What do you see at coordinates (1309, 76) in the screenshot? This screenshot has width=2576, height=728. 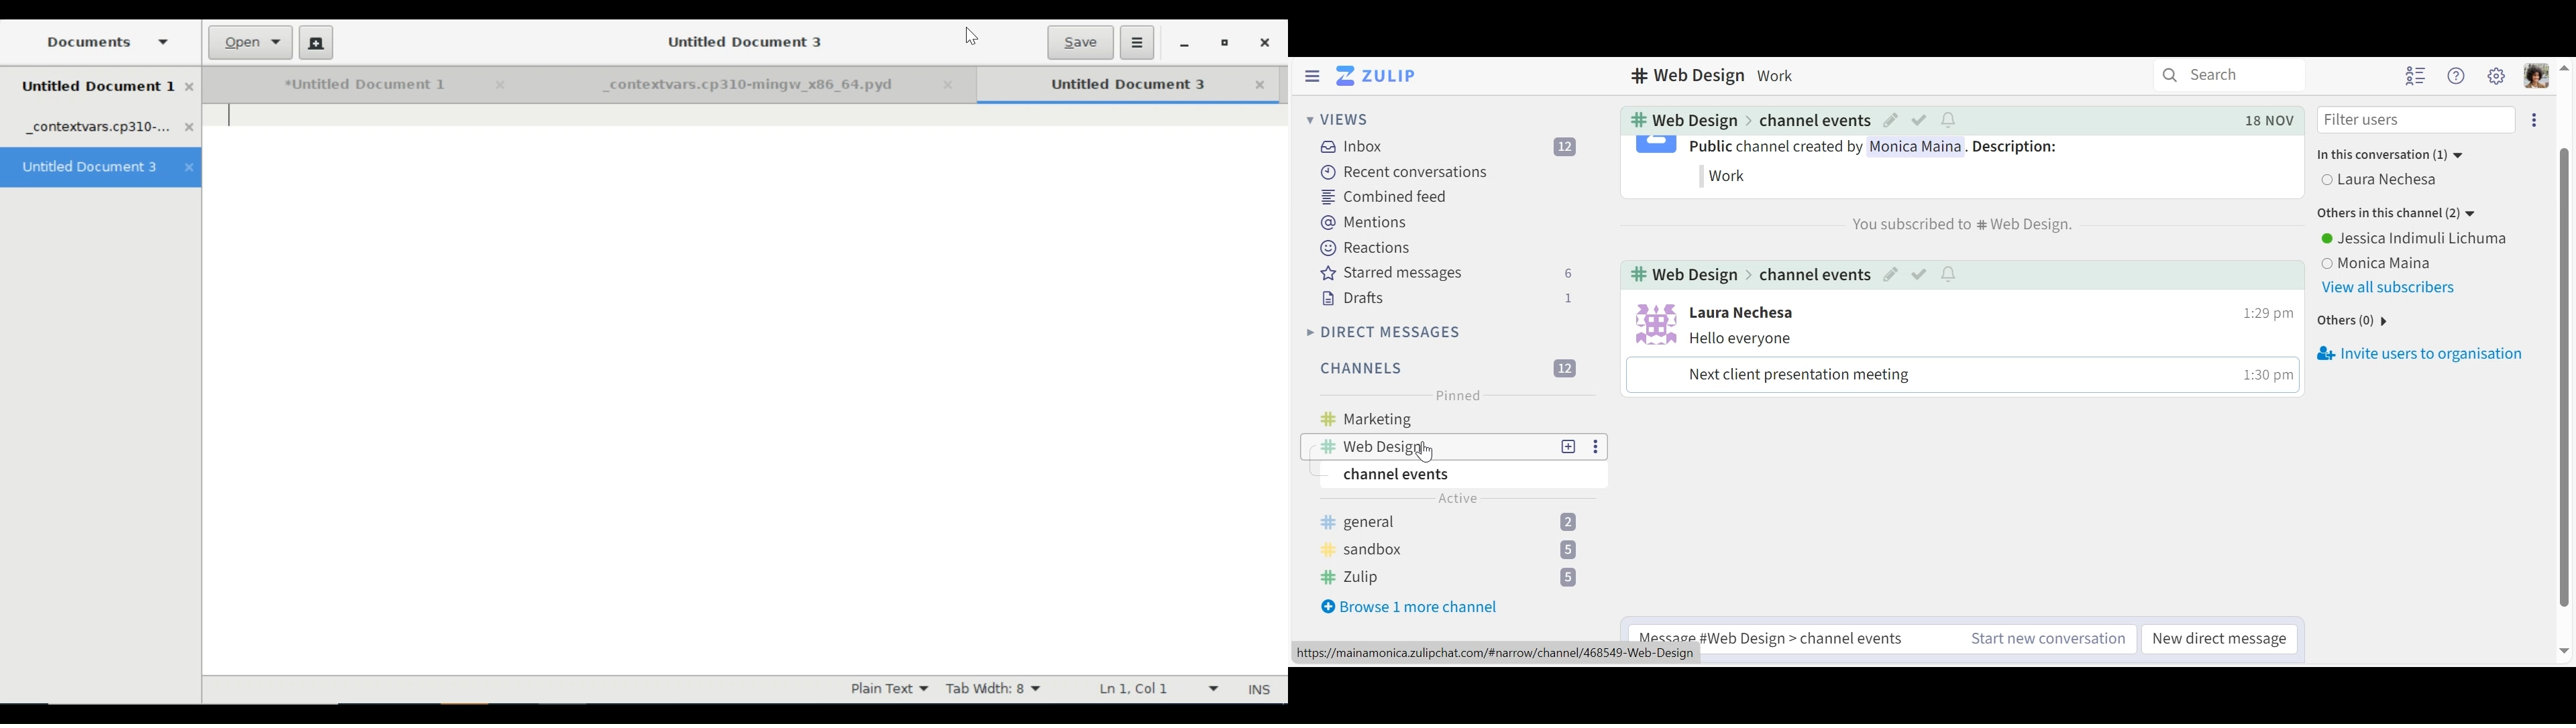 I see `Hide Side Pane` at bounding box center [1309, 76].